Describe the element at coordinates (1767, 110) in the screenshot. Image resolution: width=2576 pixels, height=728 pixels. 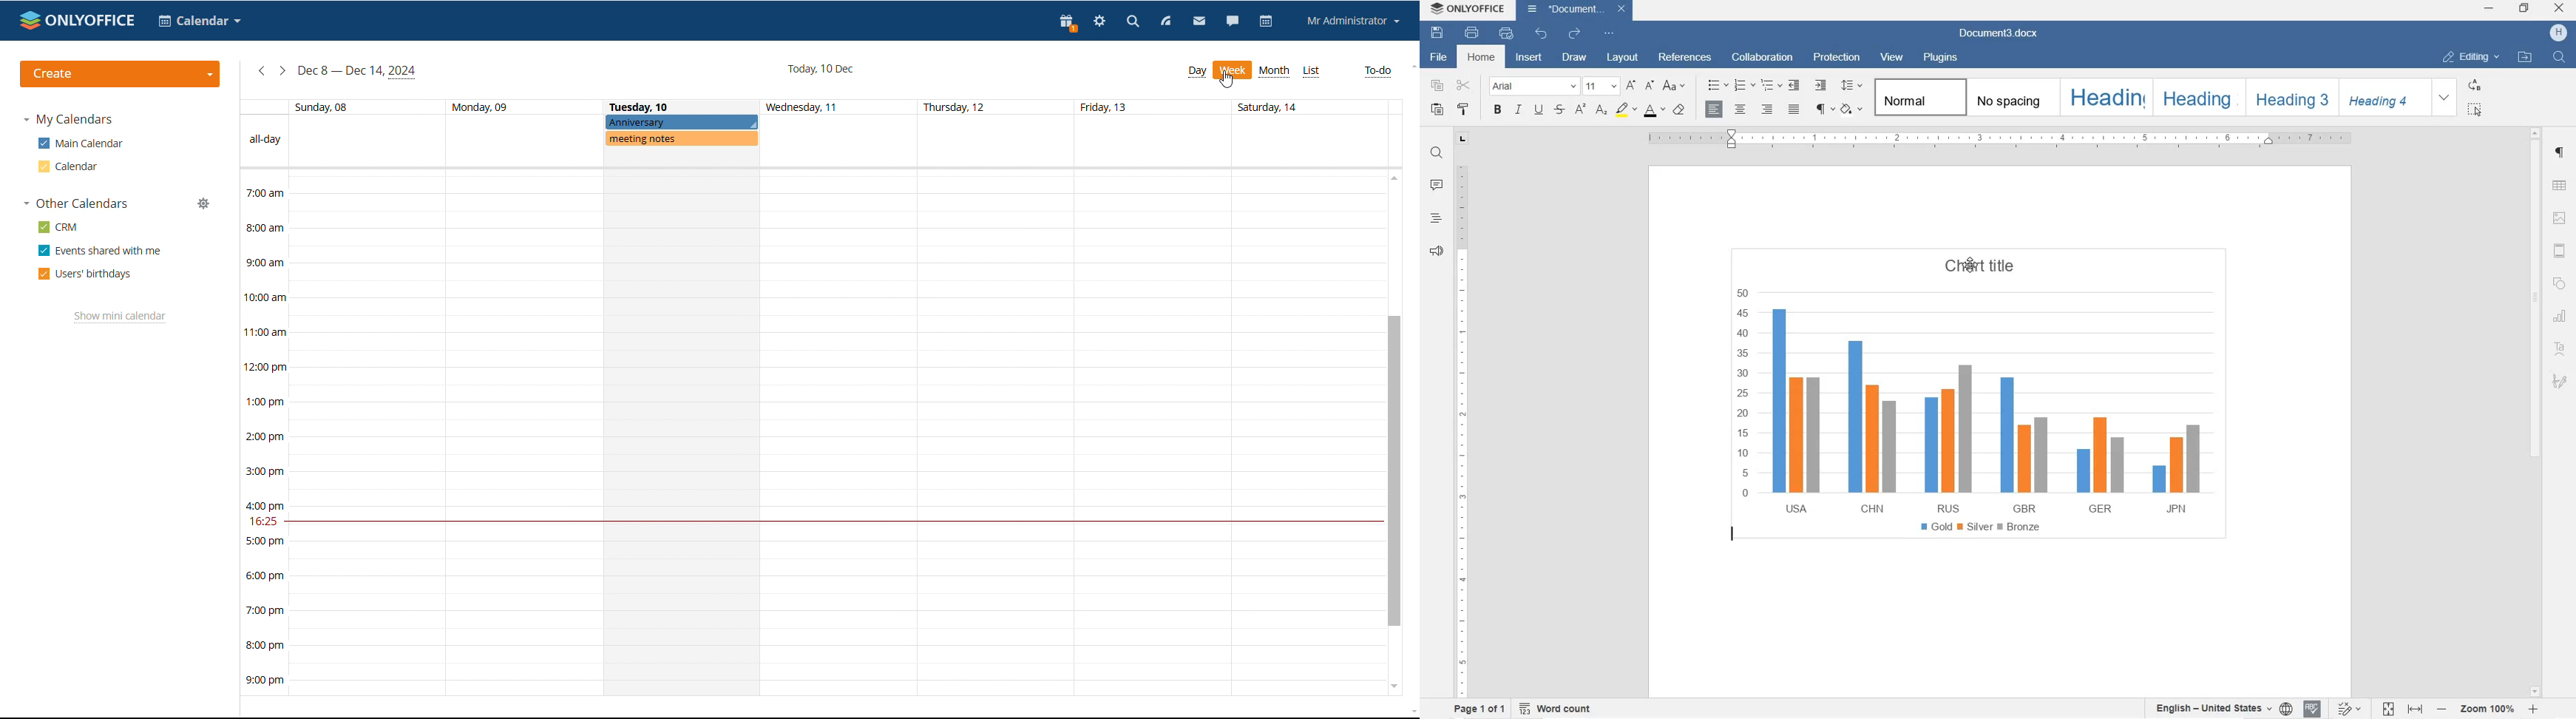
I see `ALIGN RIGHT` at that location.